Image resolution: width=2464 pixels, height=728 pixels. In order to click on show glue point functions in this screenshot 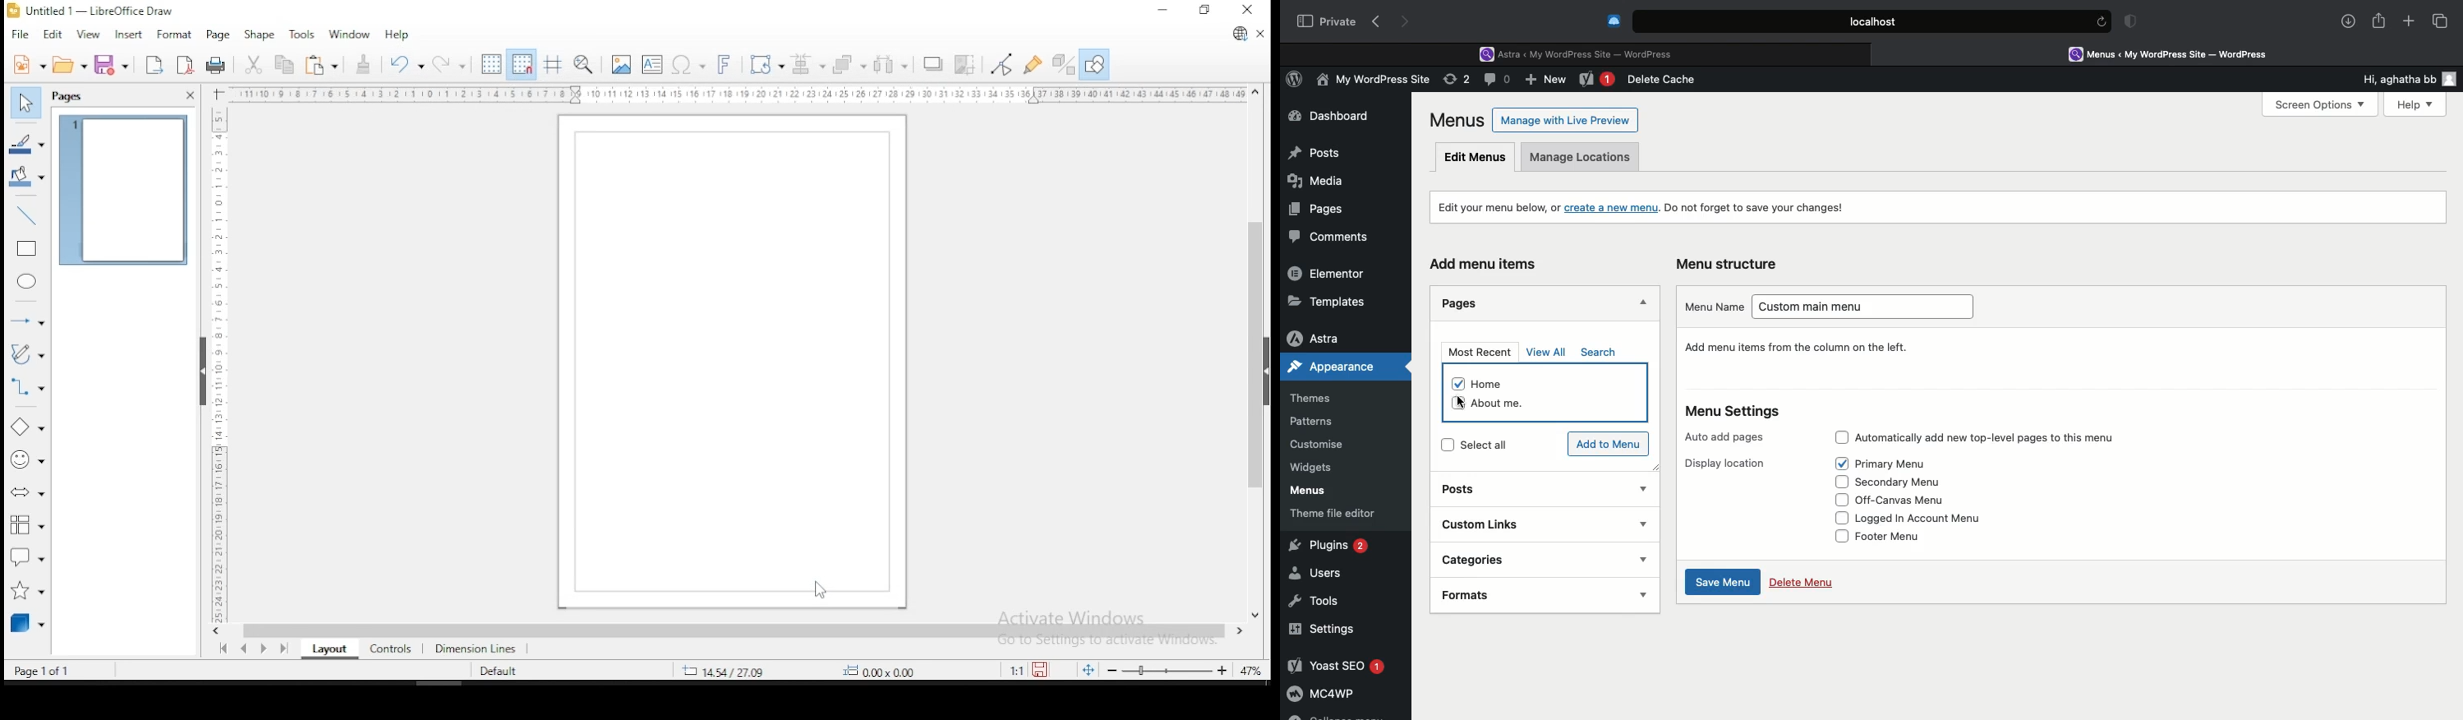, I will do `click(1033, 63)`.